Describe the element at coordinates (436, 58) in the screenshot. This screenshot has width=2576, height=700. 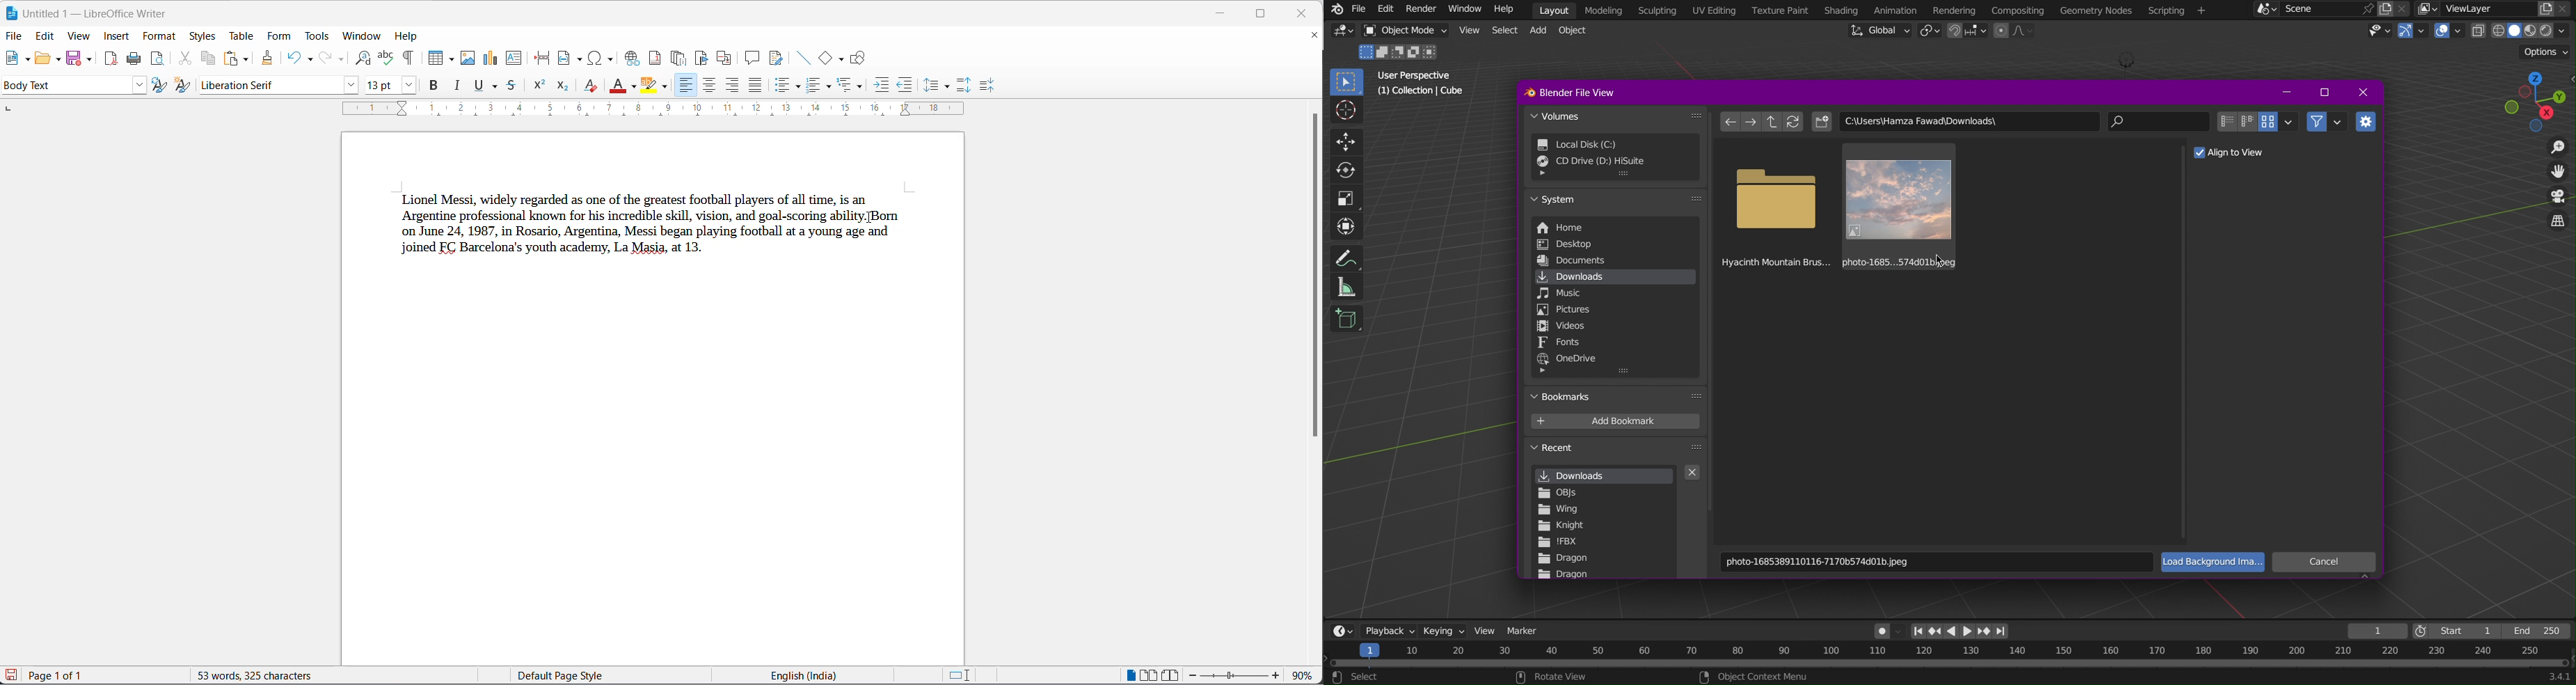
I see `insert table` at that location.